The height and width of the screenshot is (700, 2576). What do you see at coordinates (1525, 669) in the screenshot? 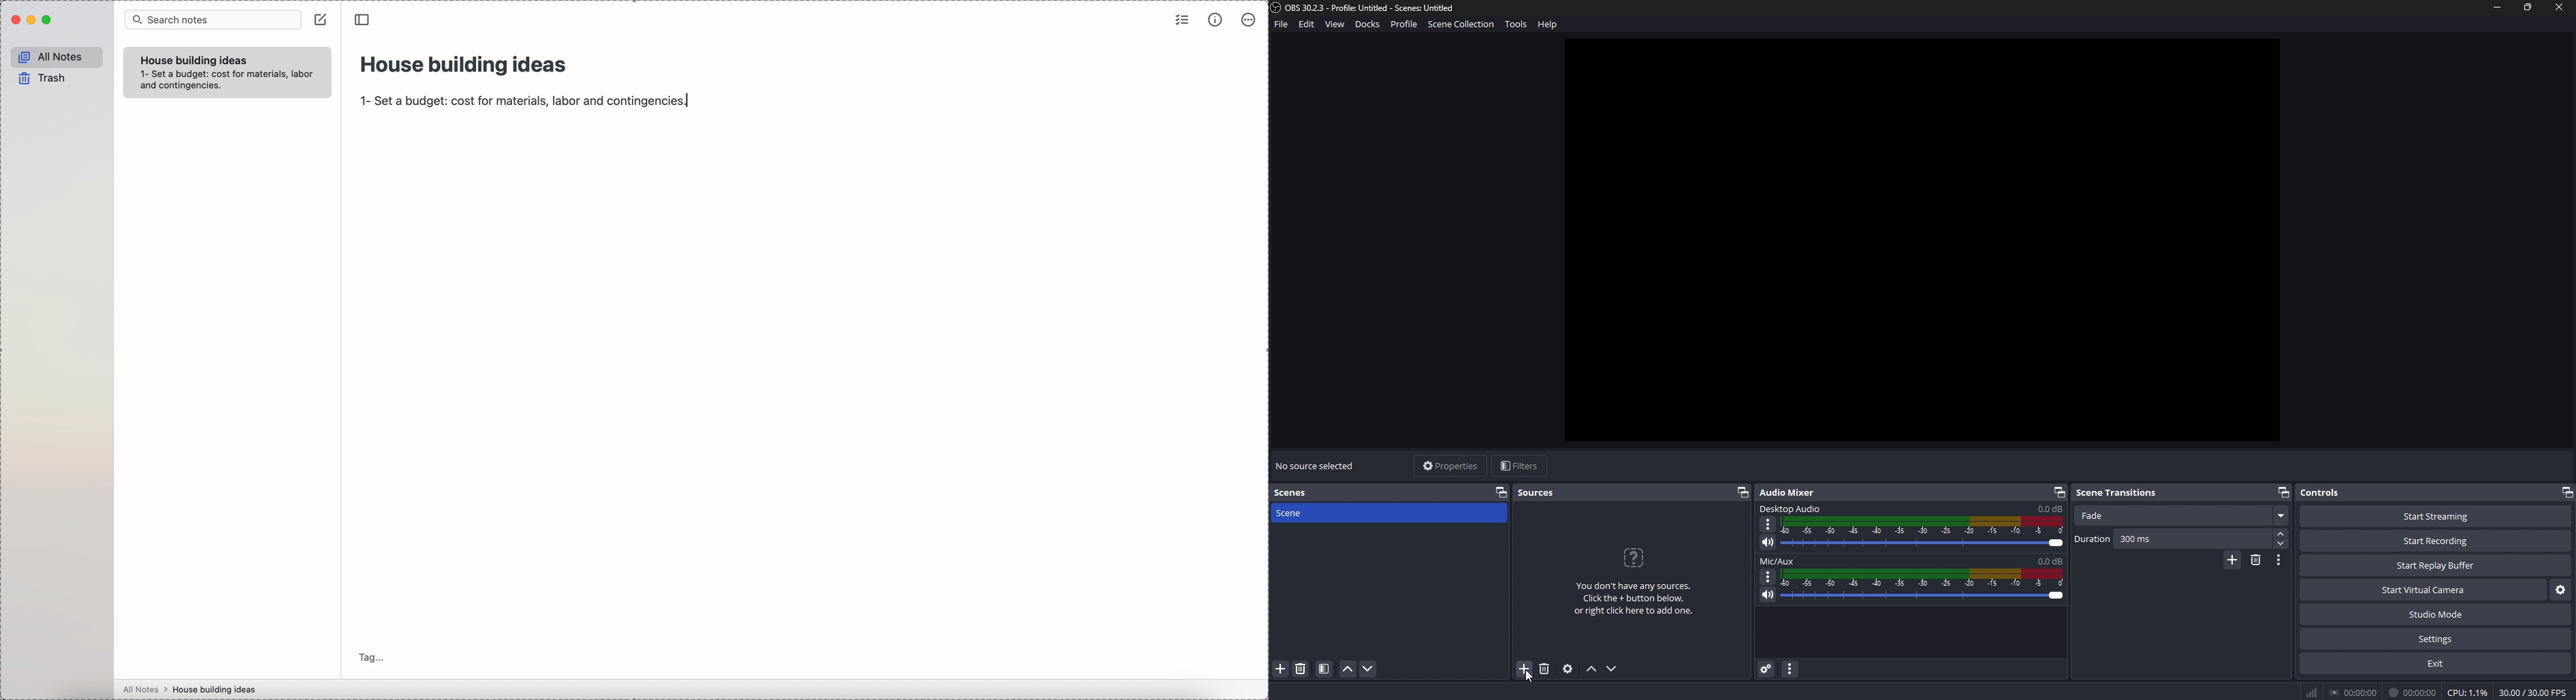
I see `add source` at bounding box center [1525, 669].